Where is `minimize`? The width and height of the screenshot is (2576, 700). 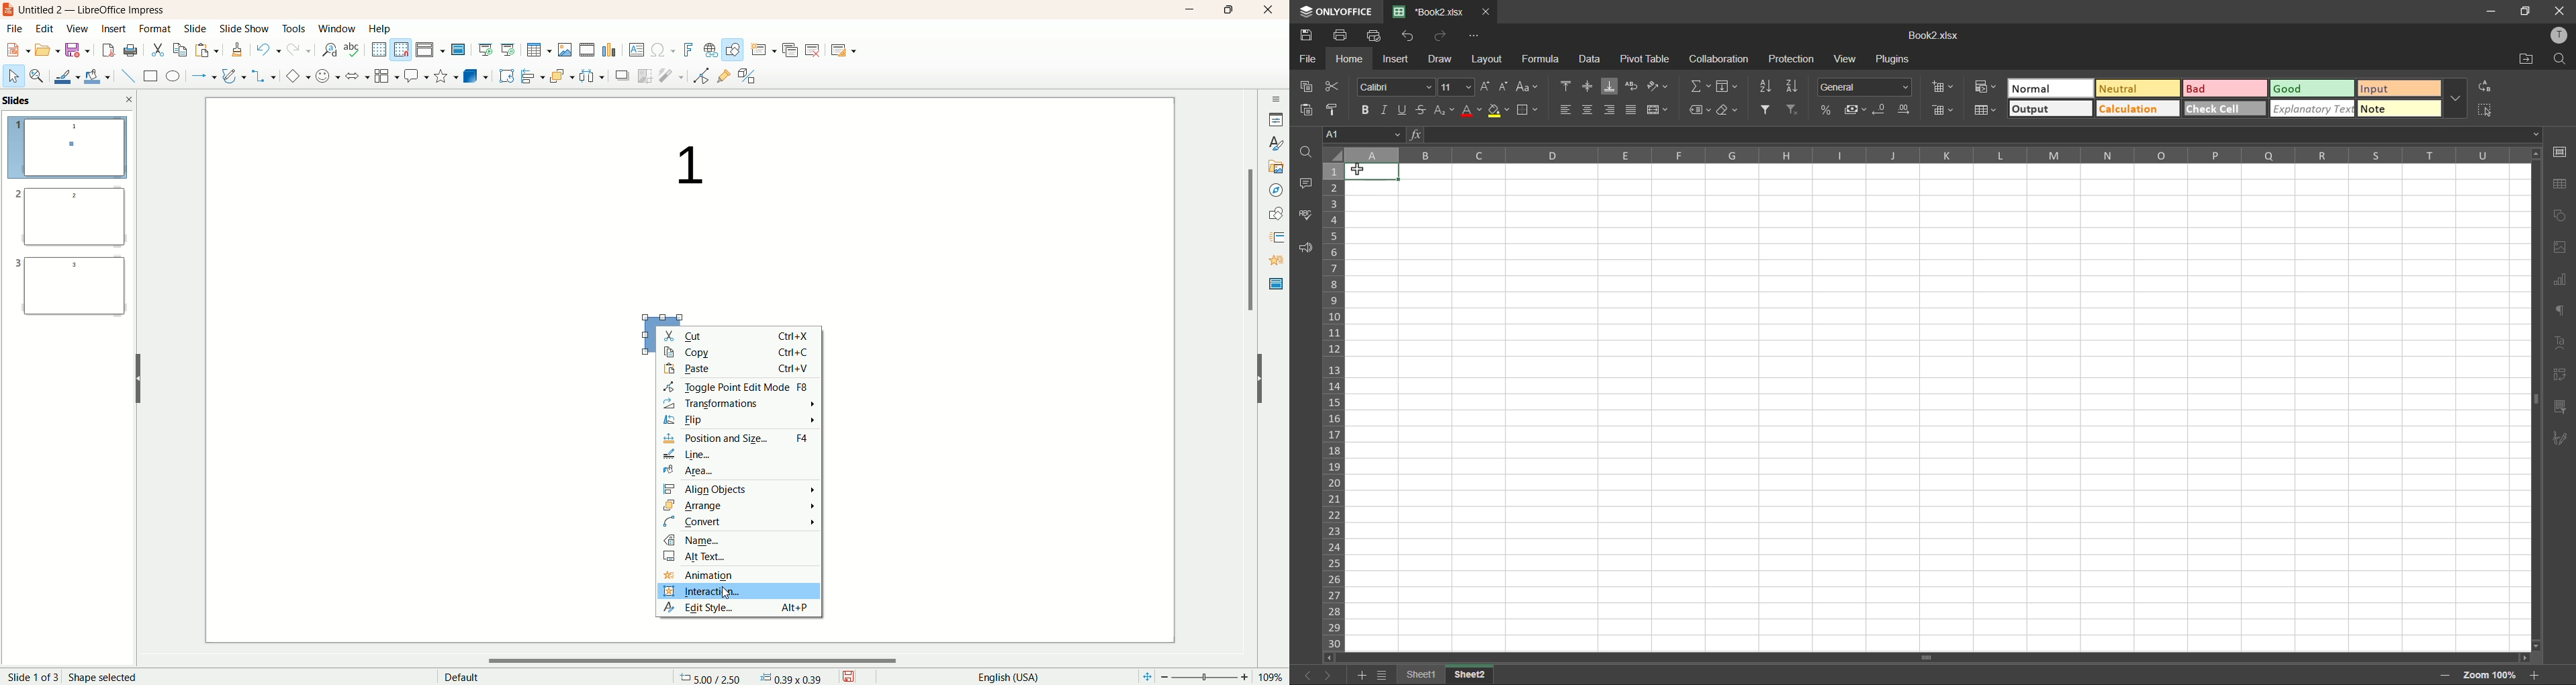 minimize is located at coordinates (1189, 10).